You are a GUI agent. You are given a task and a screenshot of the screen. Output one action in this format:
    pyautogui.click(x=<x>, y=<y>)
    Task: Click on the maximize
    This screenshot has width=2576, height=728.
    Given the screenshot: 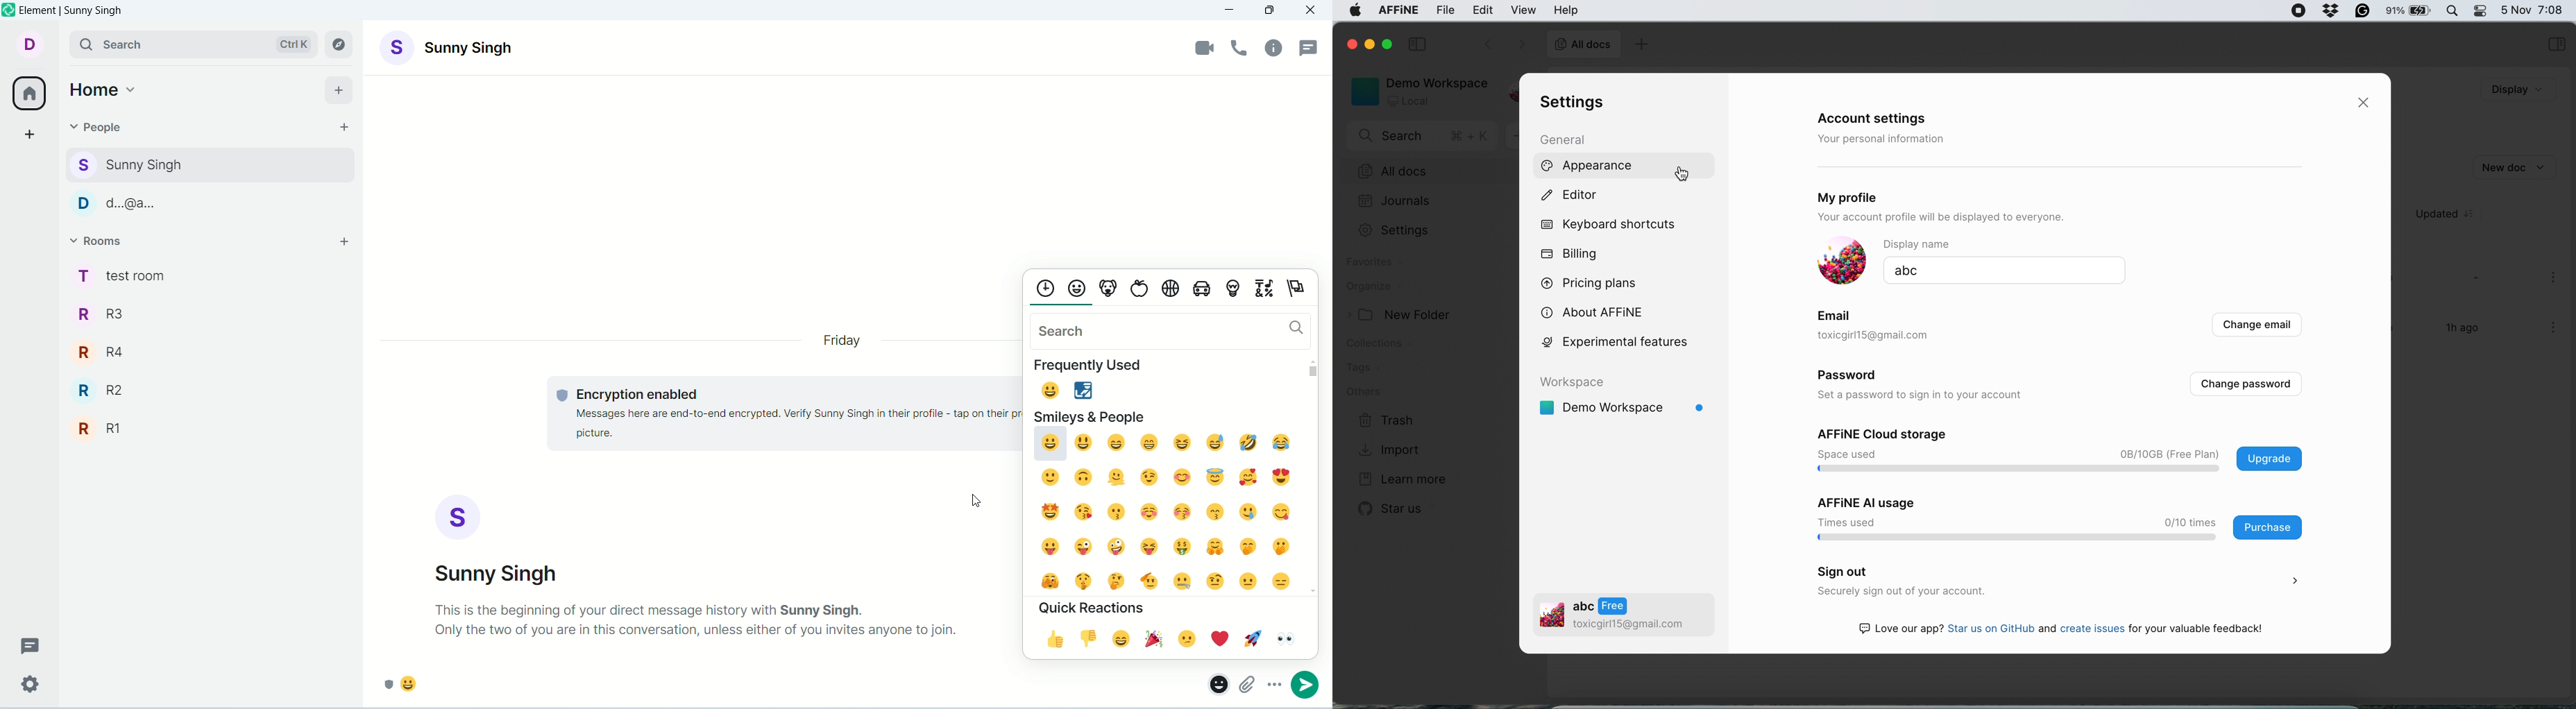 What is the action you would take?
    pyautogui.click(x=1271, y=9)
    